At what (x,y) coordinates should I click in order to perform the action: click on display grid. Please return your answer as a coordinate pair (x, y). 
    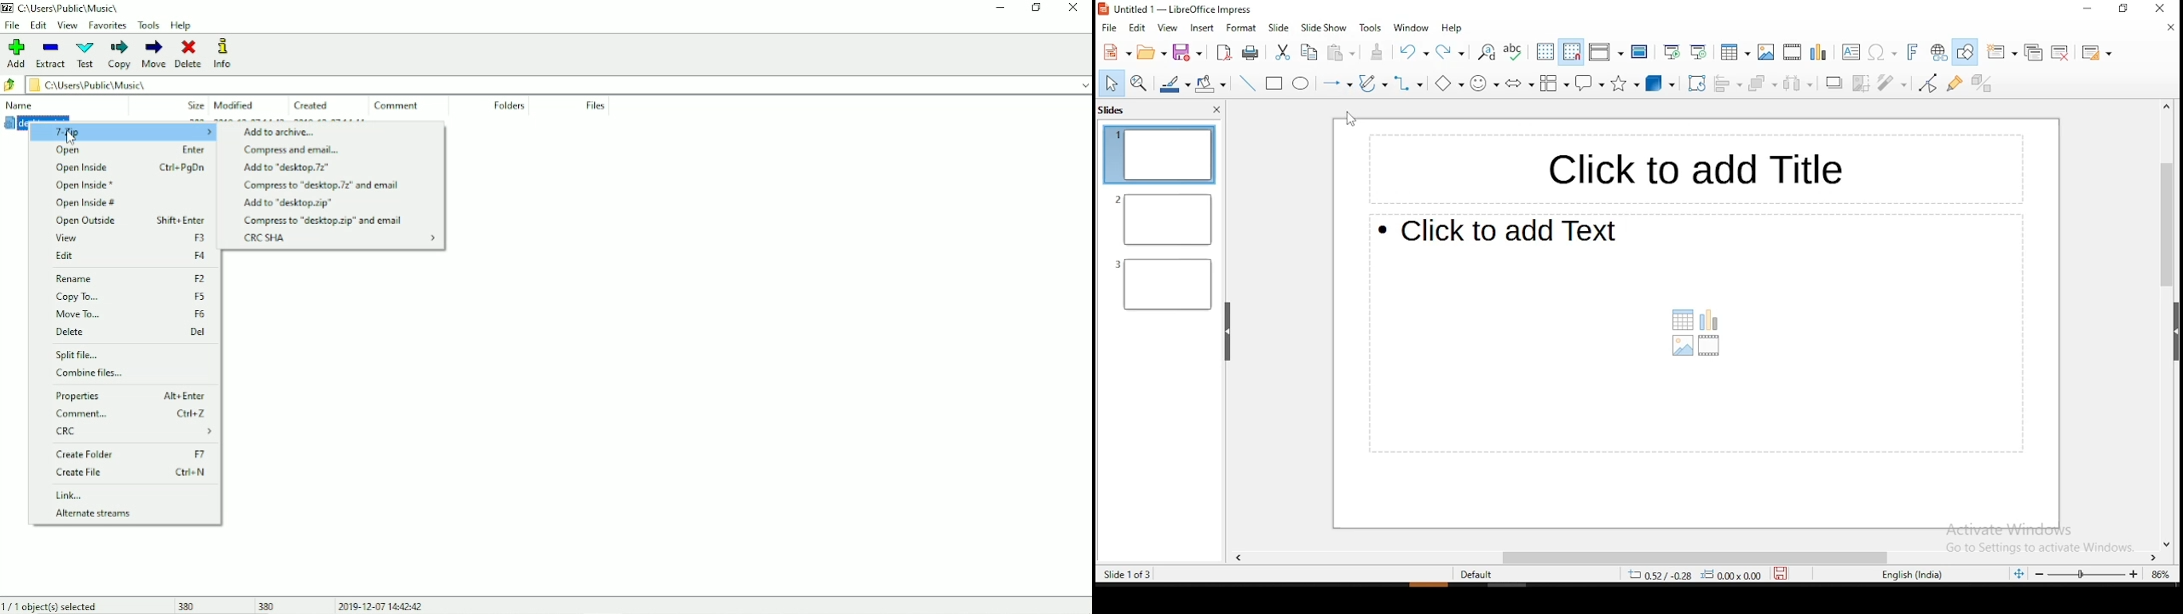
    Looking at the image, I should click on (1546, 53).